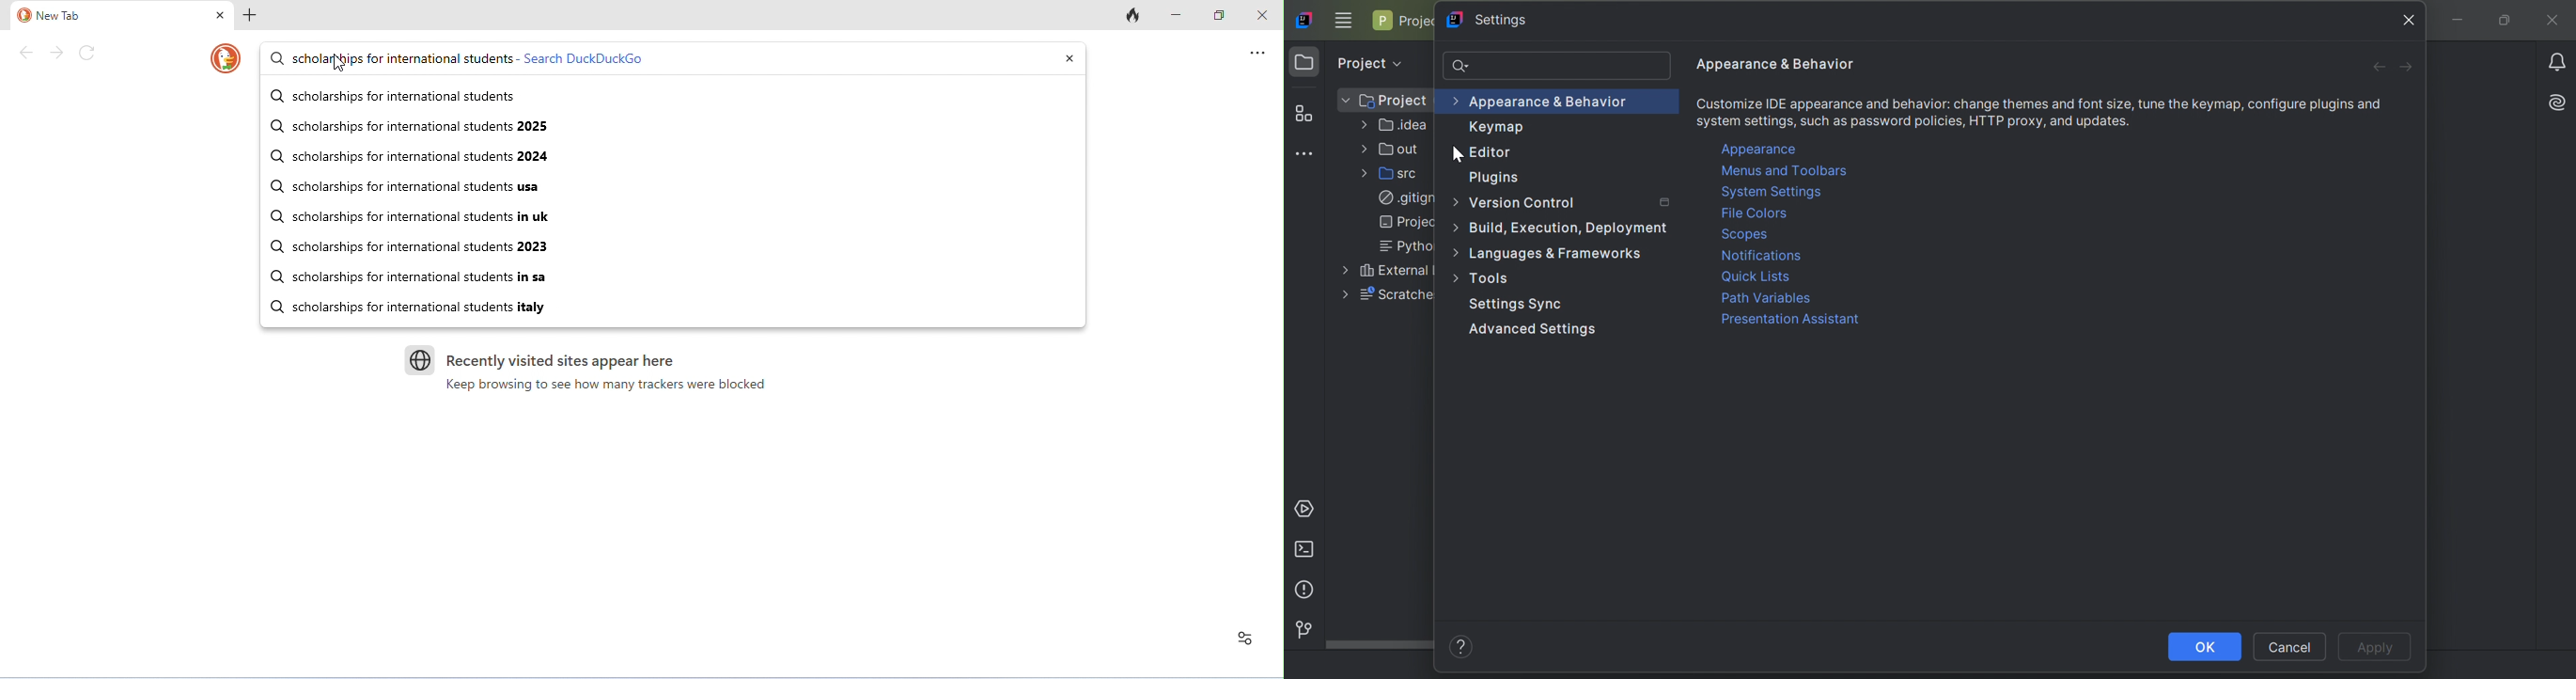 This screenshot has height=700, width=2576. I want to click on DuckDuckGo logo, so click(226, 57).